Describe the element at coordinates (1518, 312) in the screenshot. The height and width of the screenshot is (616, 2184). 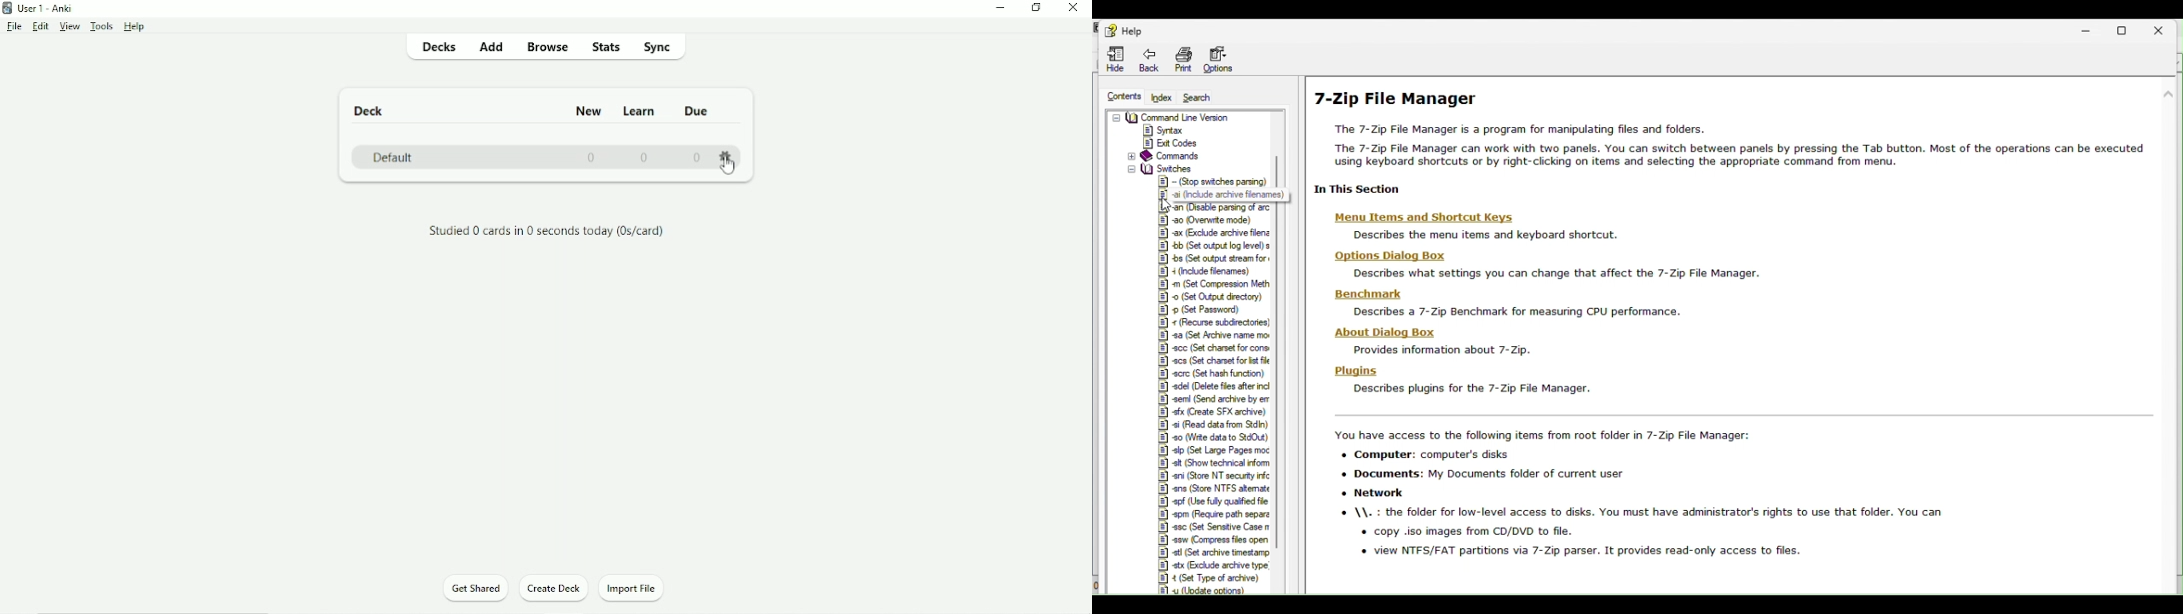
I see `Describes a 7-Zip Benchmark for measuring CPU performance.` at that location.